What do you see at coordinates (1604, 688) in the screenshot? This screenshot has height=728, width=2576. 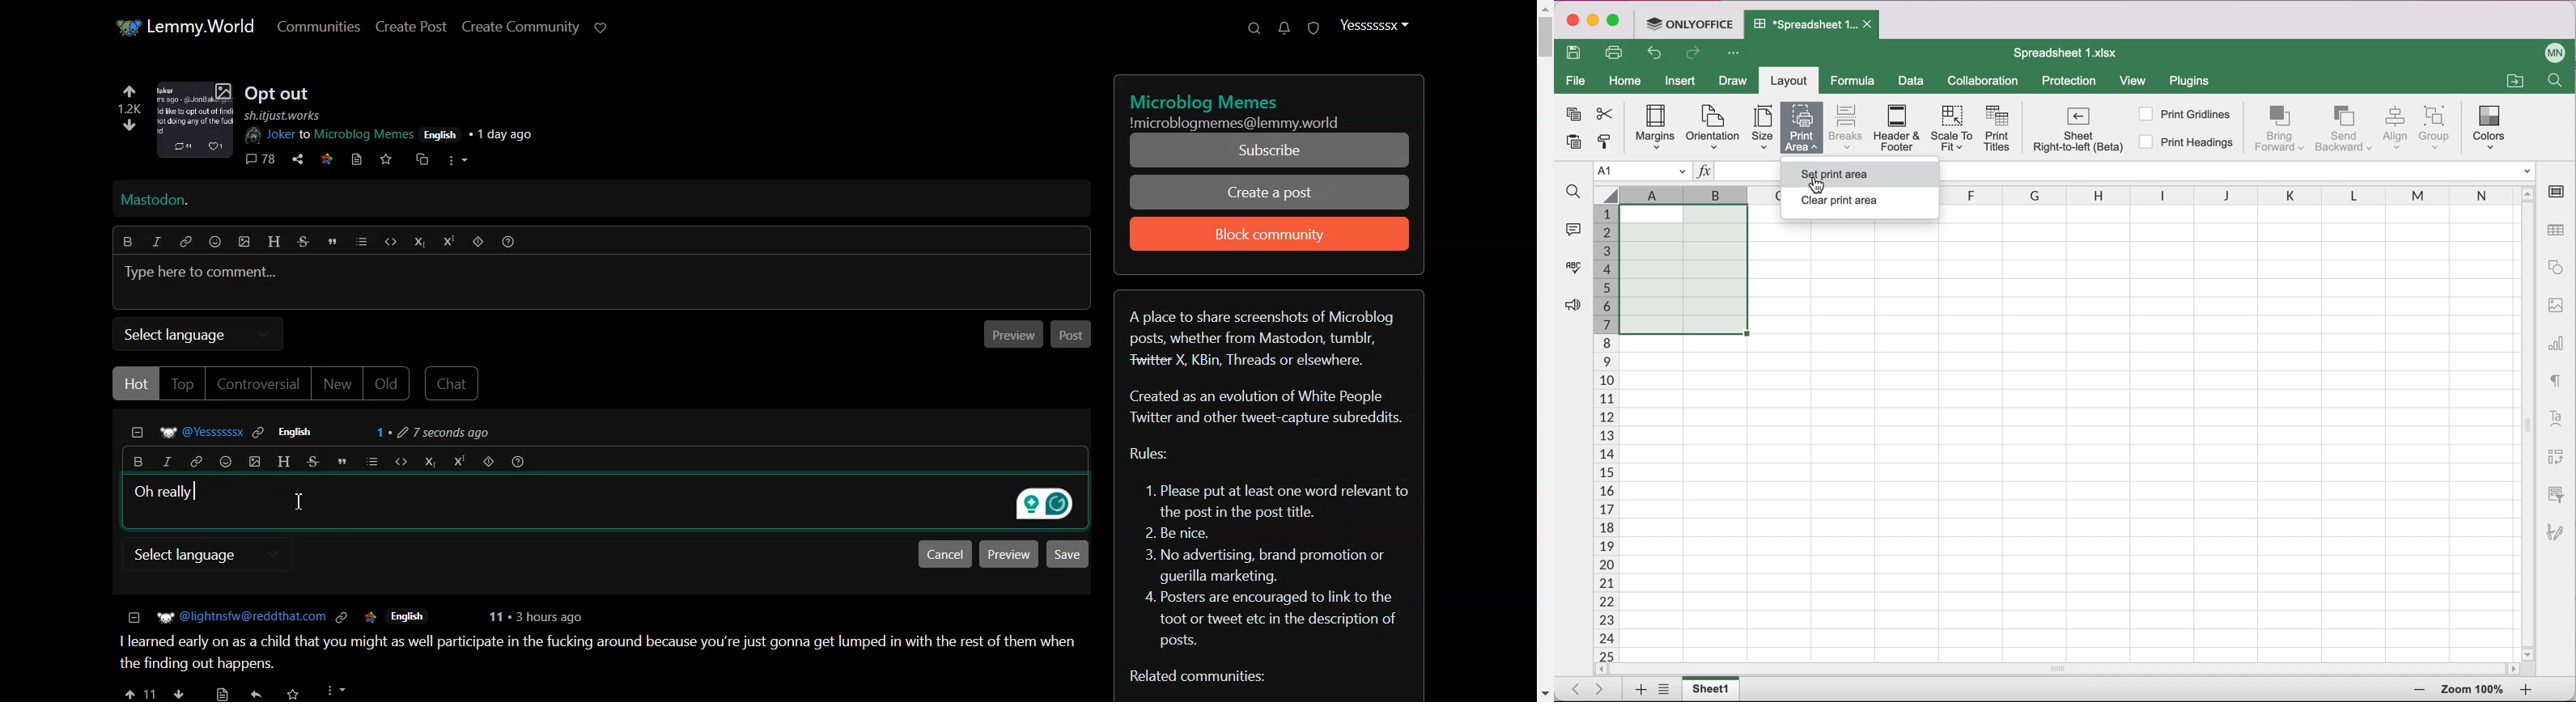 I see `Scroll to last sheet` at bounding box center [1604, 688].